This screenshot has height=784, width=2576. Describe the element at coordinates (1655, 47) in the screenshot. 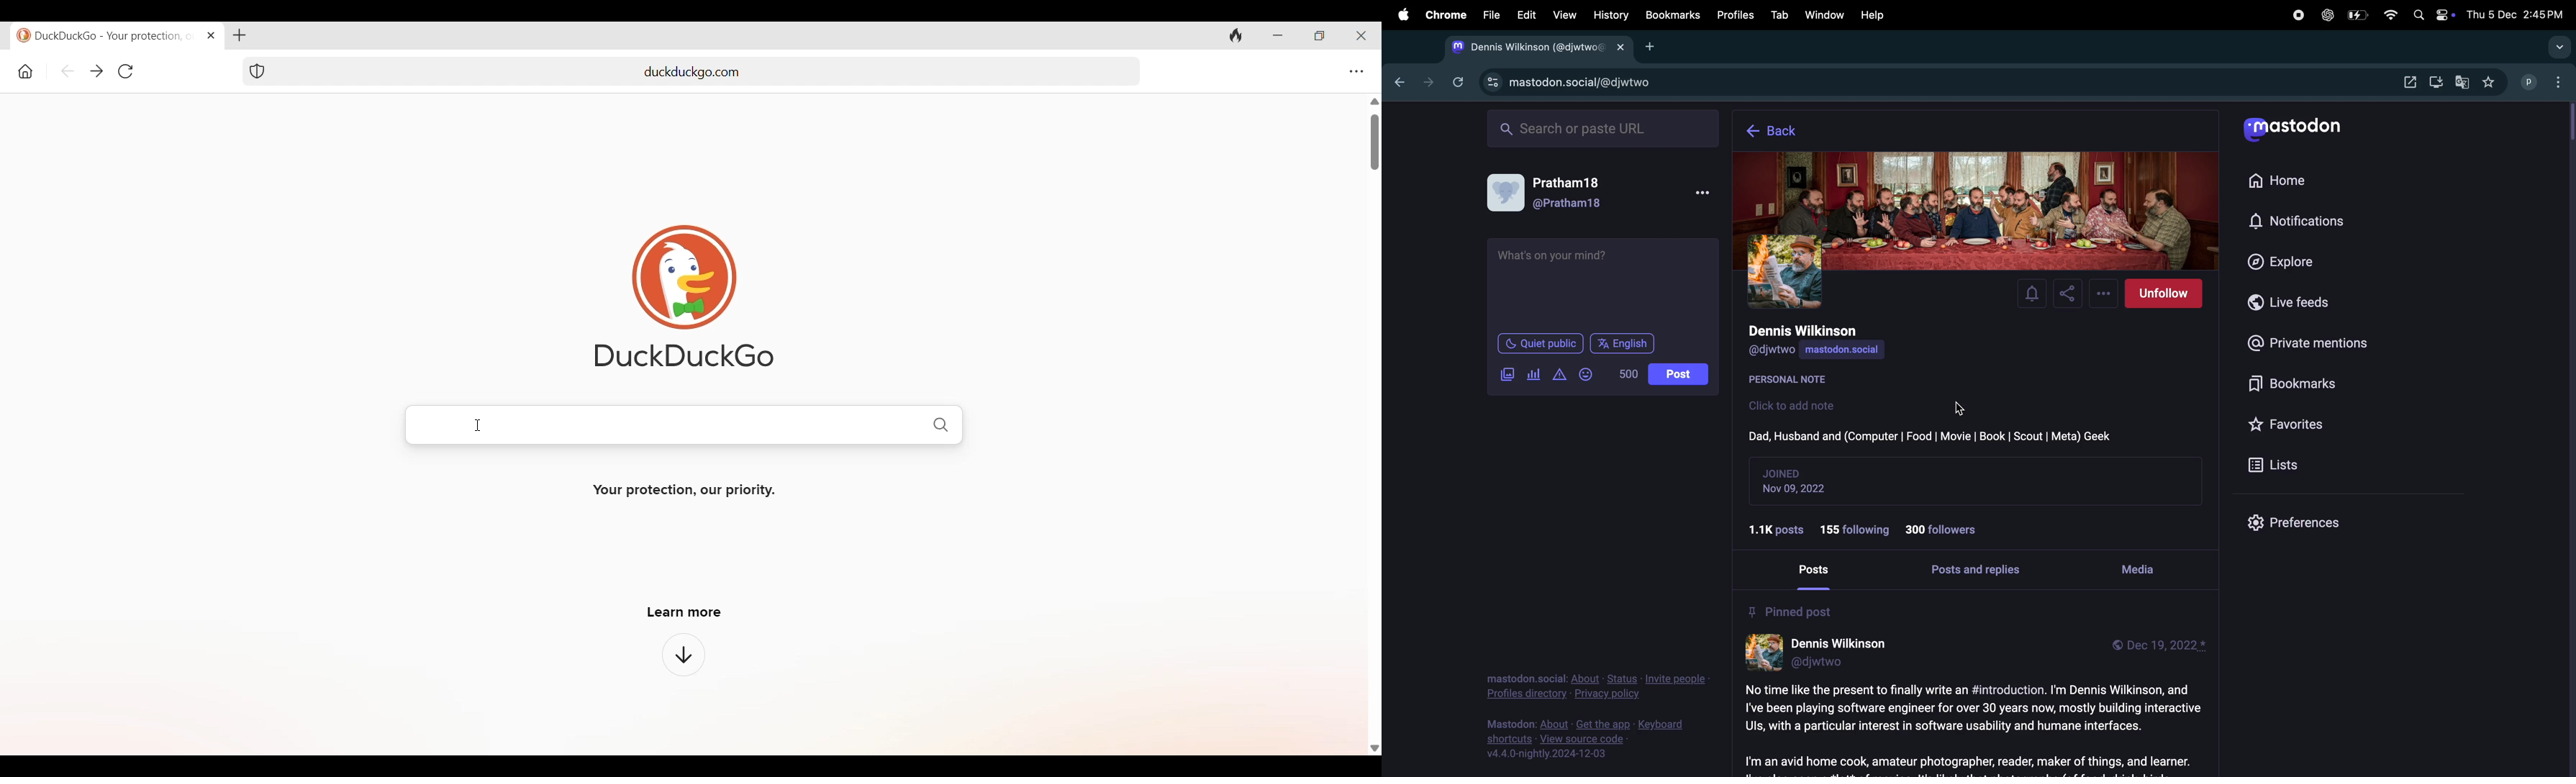

I see `add tab` at that location.